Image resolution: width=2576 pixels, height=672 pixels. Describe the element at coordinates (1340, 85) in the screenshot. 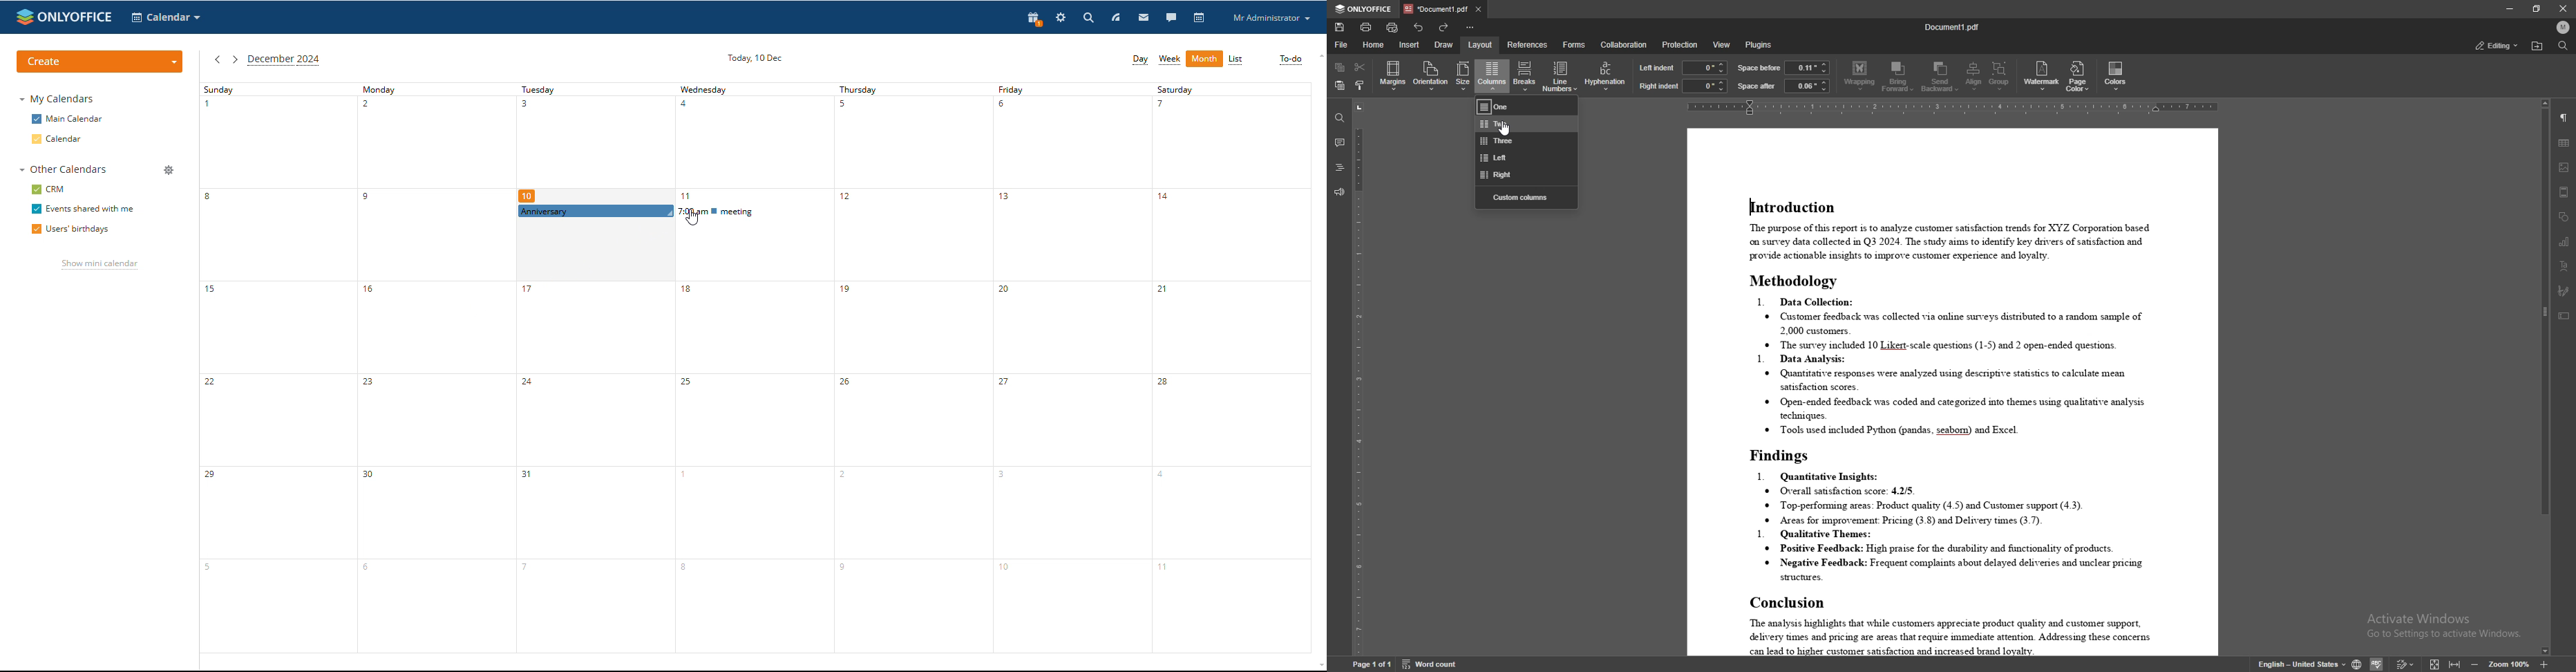

I see `paste` at that location.